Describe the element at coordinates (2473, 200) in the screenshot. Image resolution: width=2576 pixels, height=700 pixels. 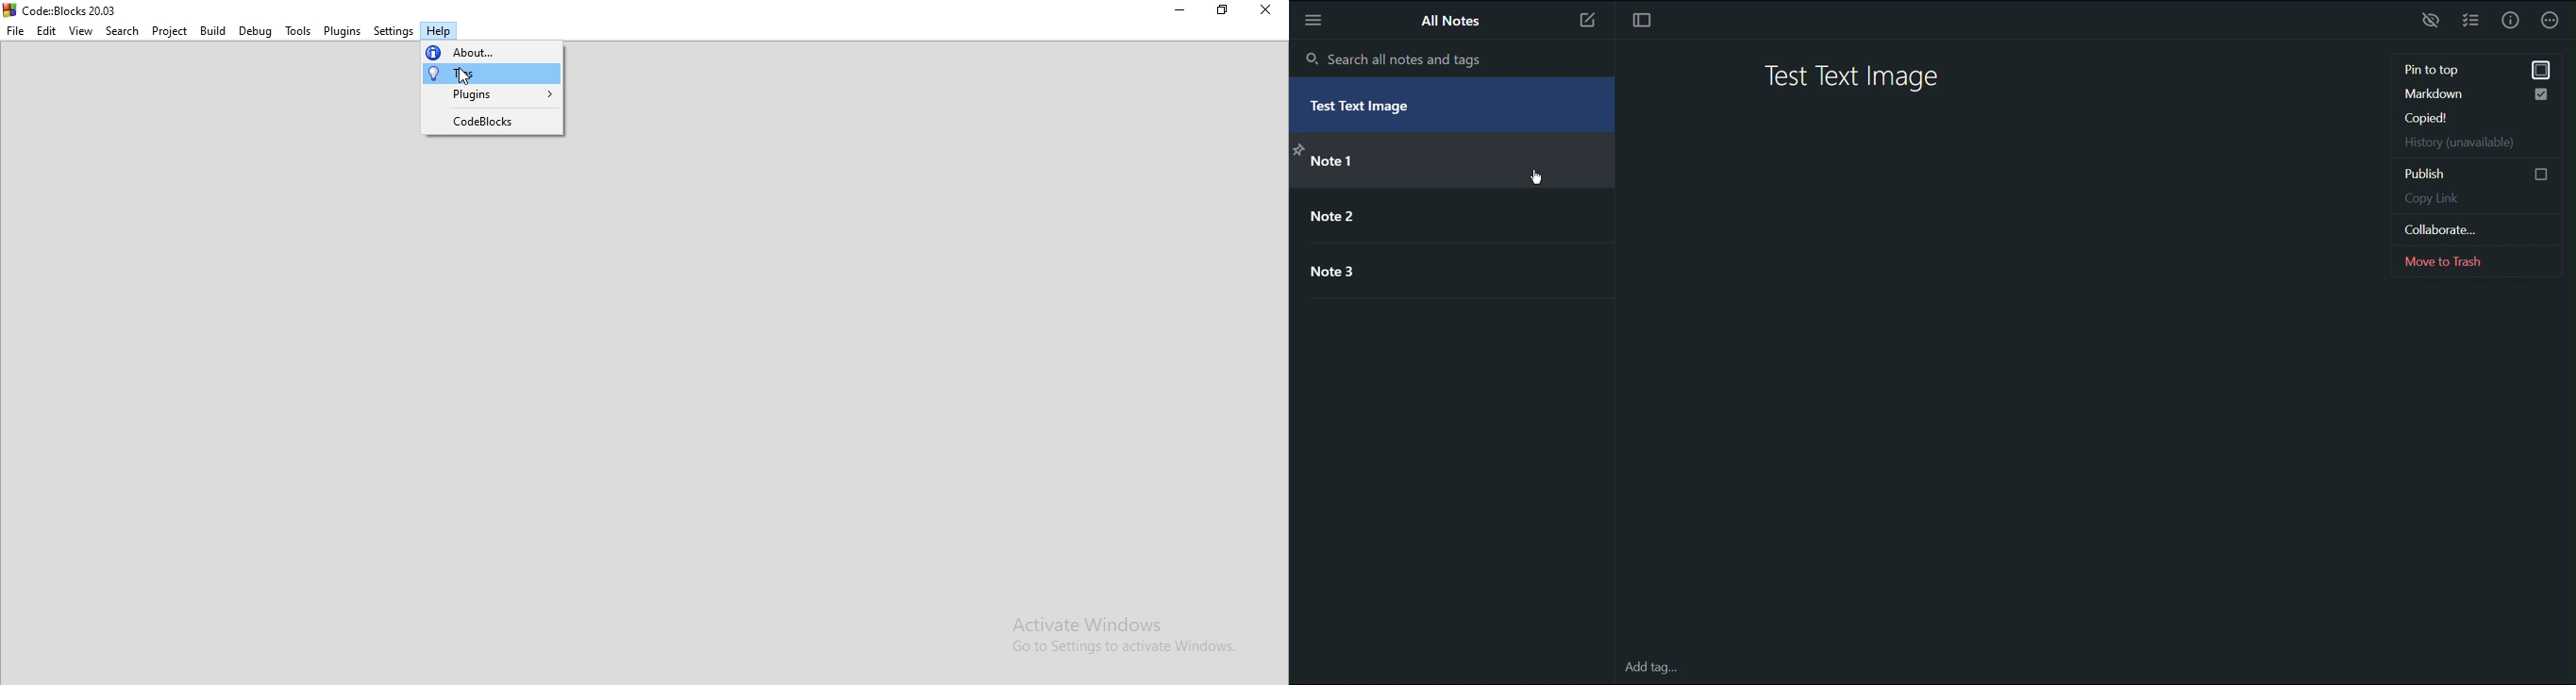
I see `Copy Link` at that location.